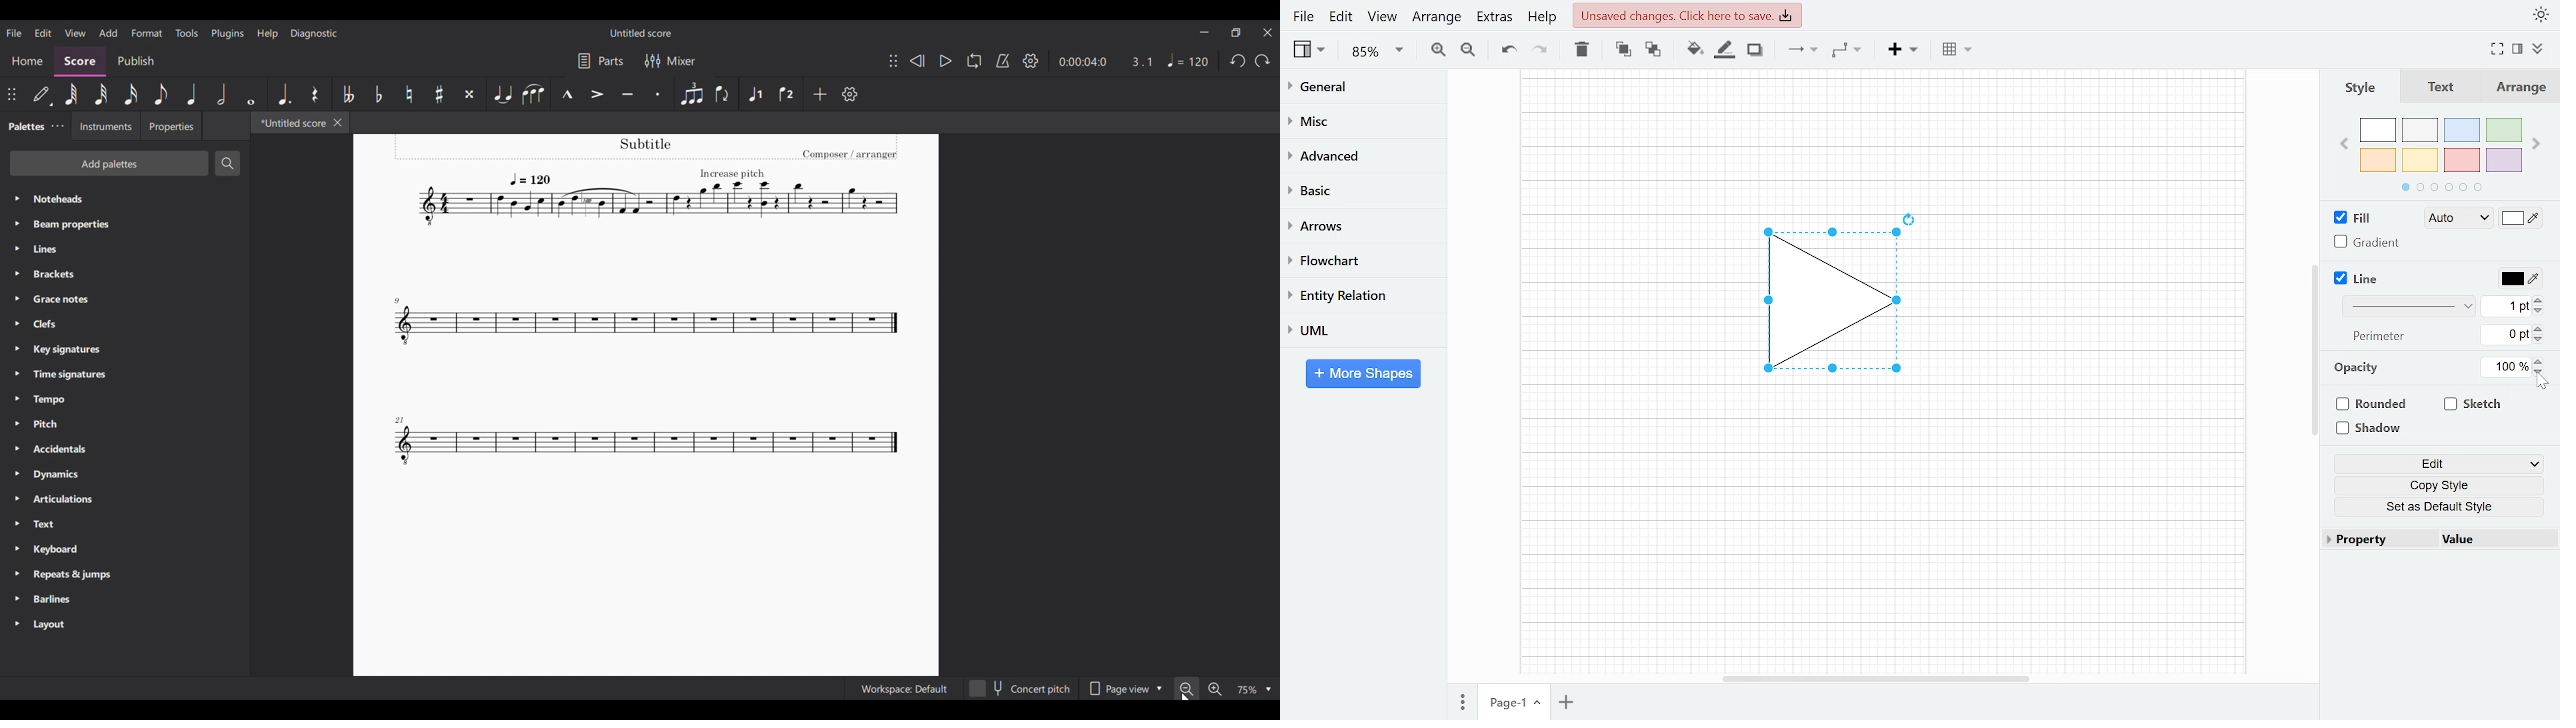  What do you see at coordinates (1125, 689) in the screenshot?
I see `Page view options` at bounding box center [1125, 689].